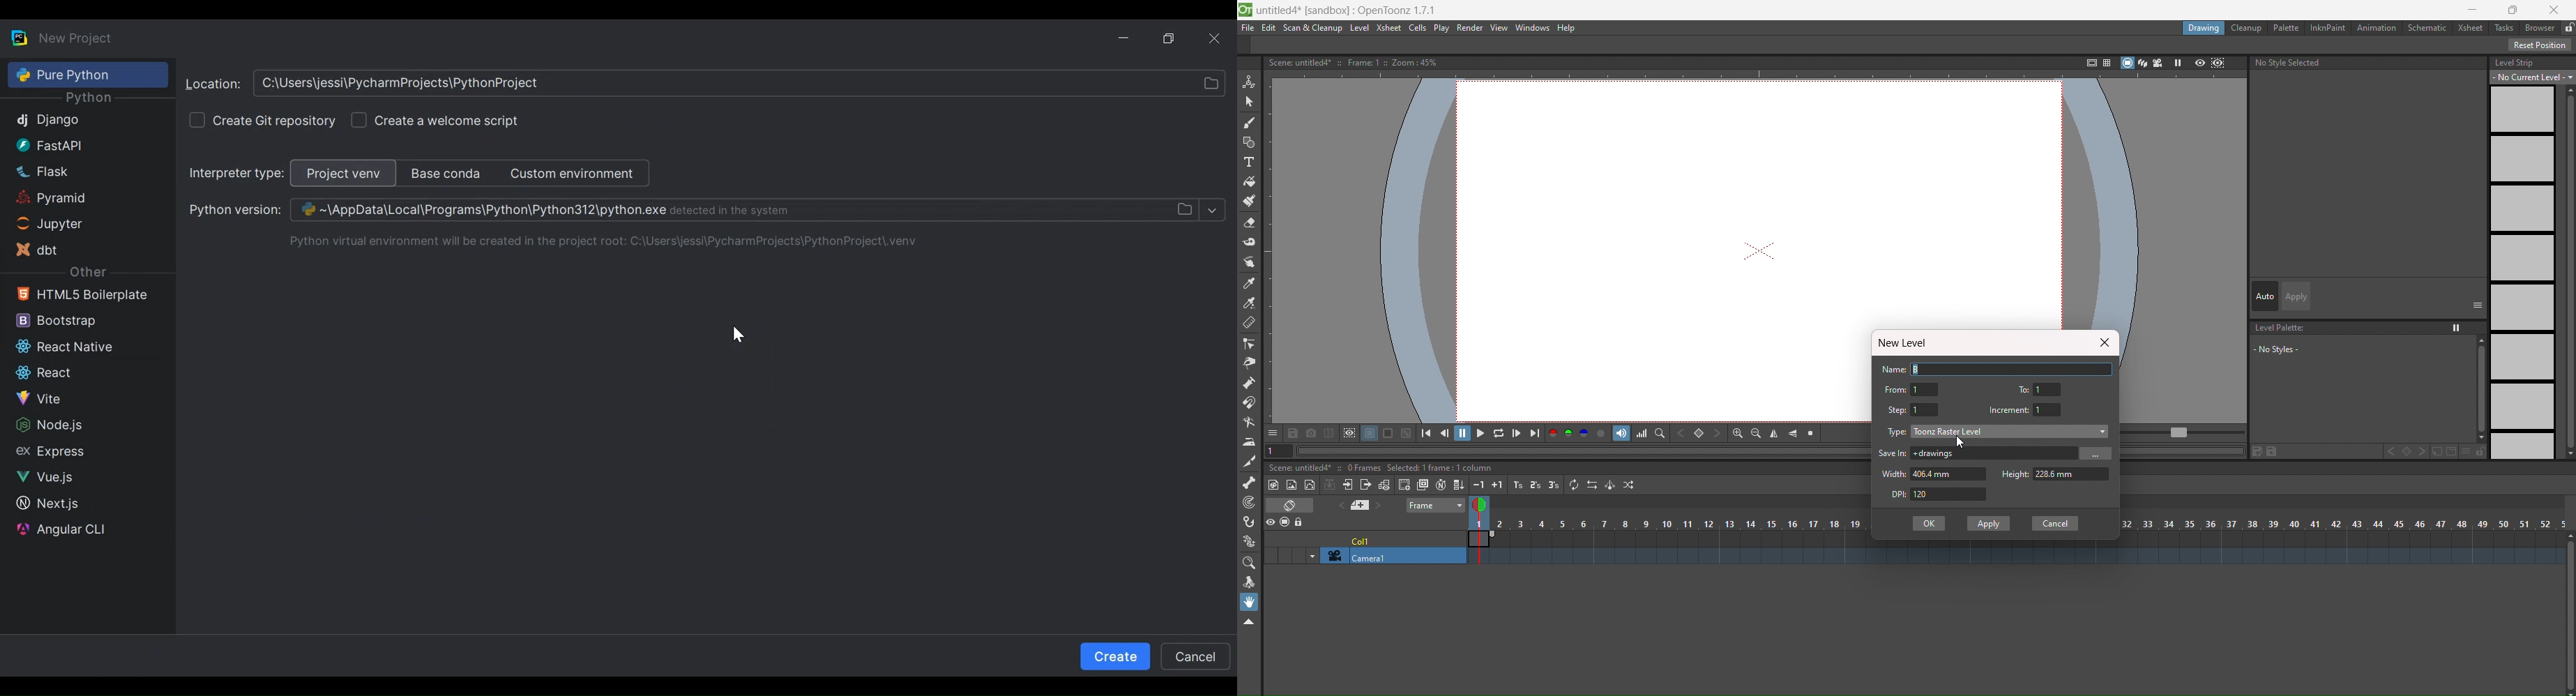 The image size is (2576, 700). Describe the element at coordinates (1250, 423) in the screenshot. I see `bender tool` at that location.